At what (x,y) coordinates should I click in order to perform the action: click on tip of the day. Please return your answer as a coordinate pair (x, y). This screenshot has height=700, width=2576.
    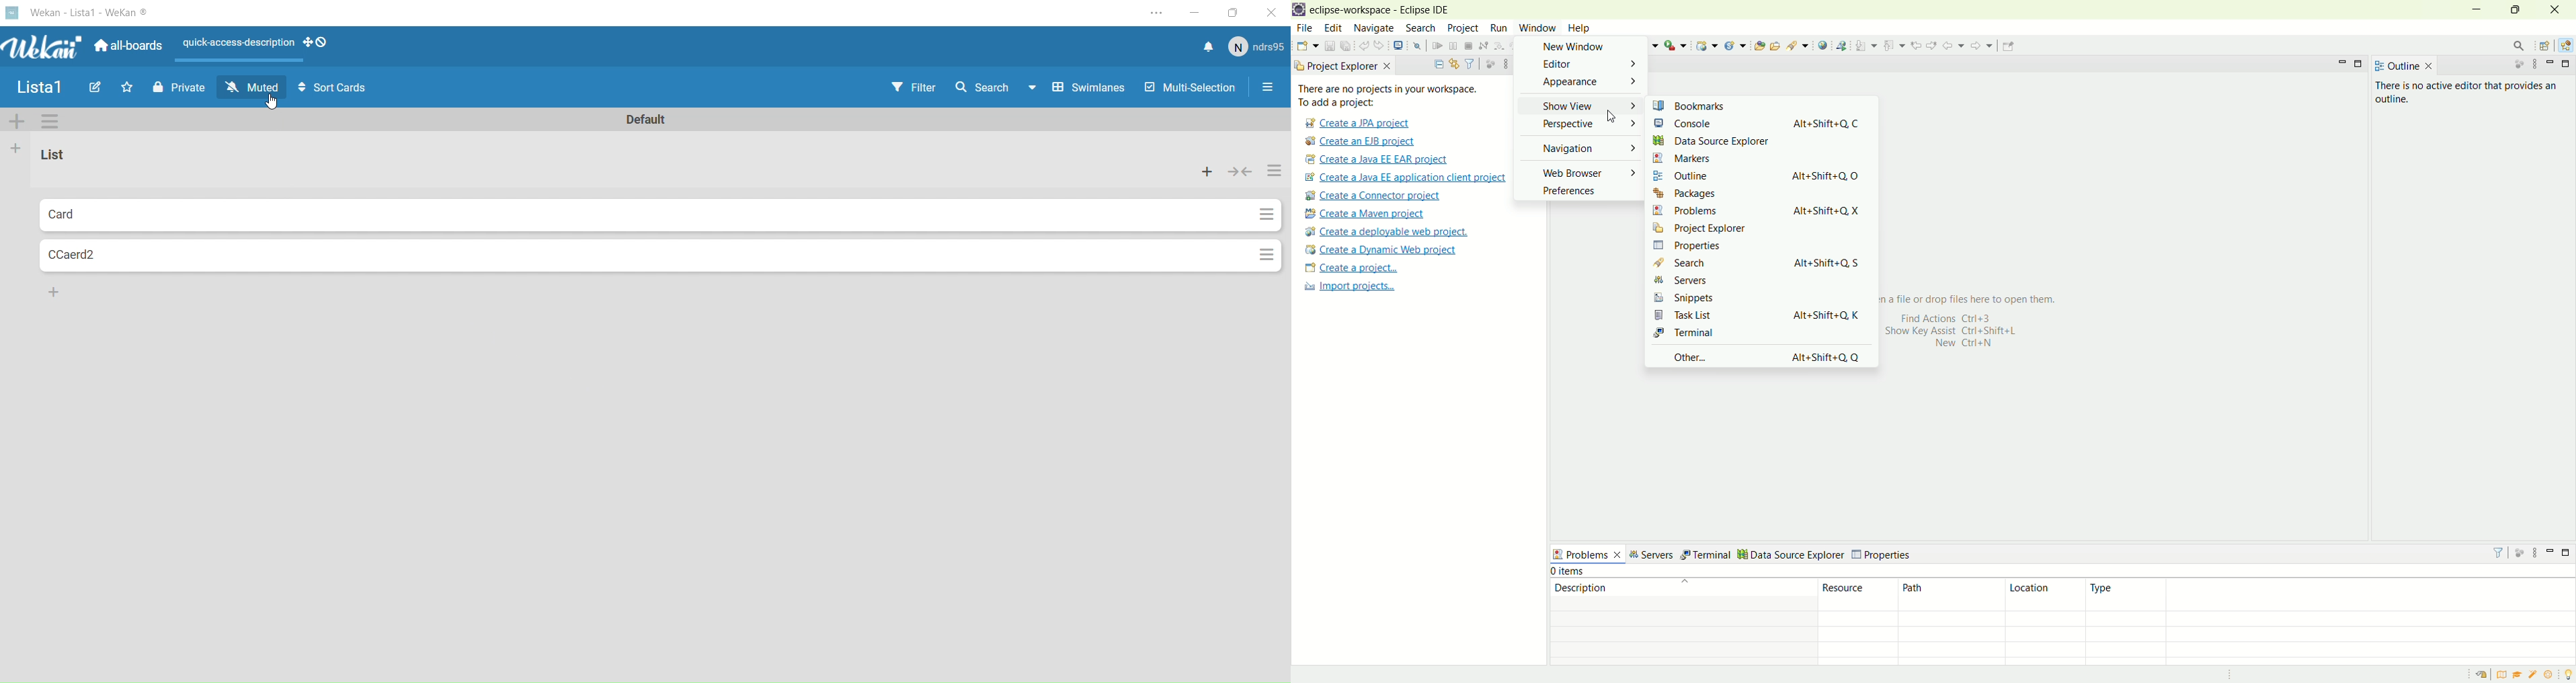
    Looking at the image, I should click on (2568, 675).